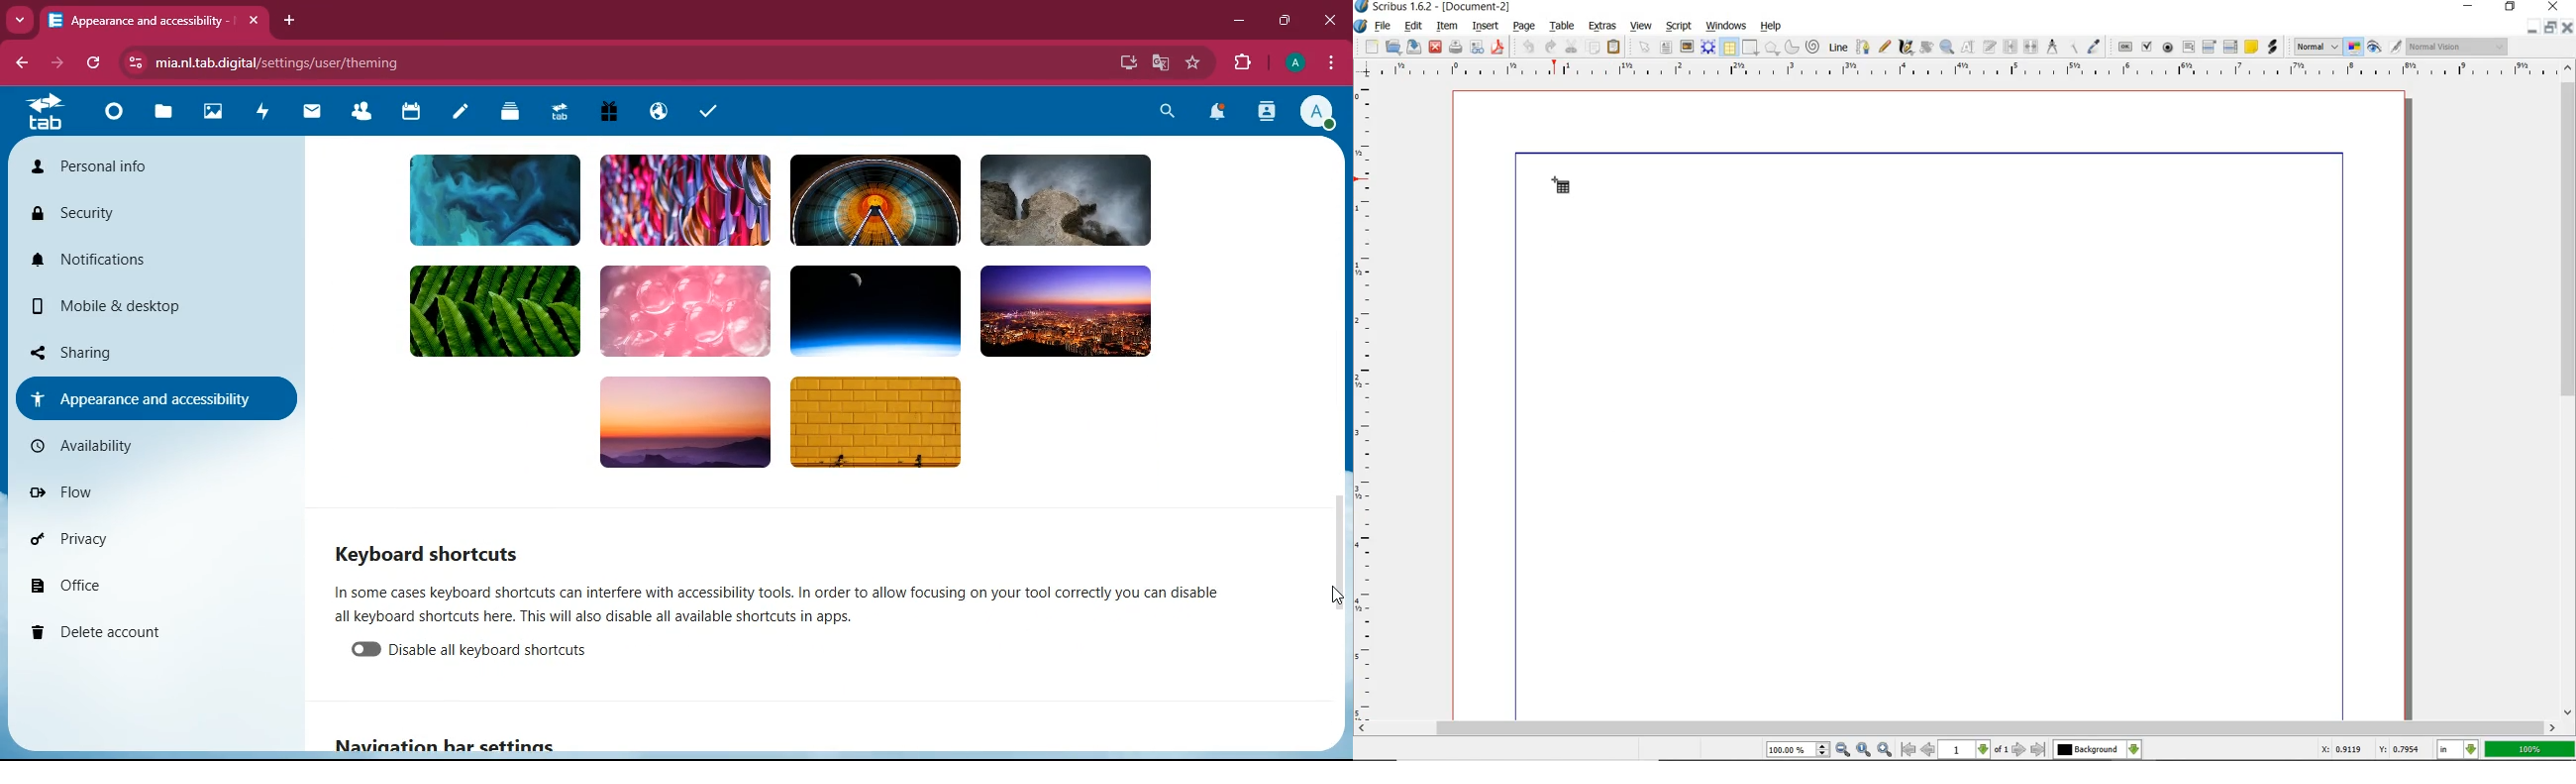  Describe the element at coordinates (1908, 750) in the screenshot. I see `go to first page` at that location.